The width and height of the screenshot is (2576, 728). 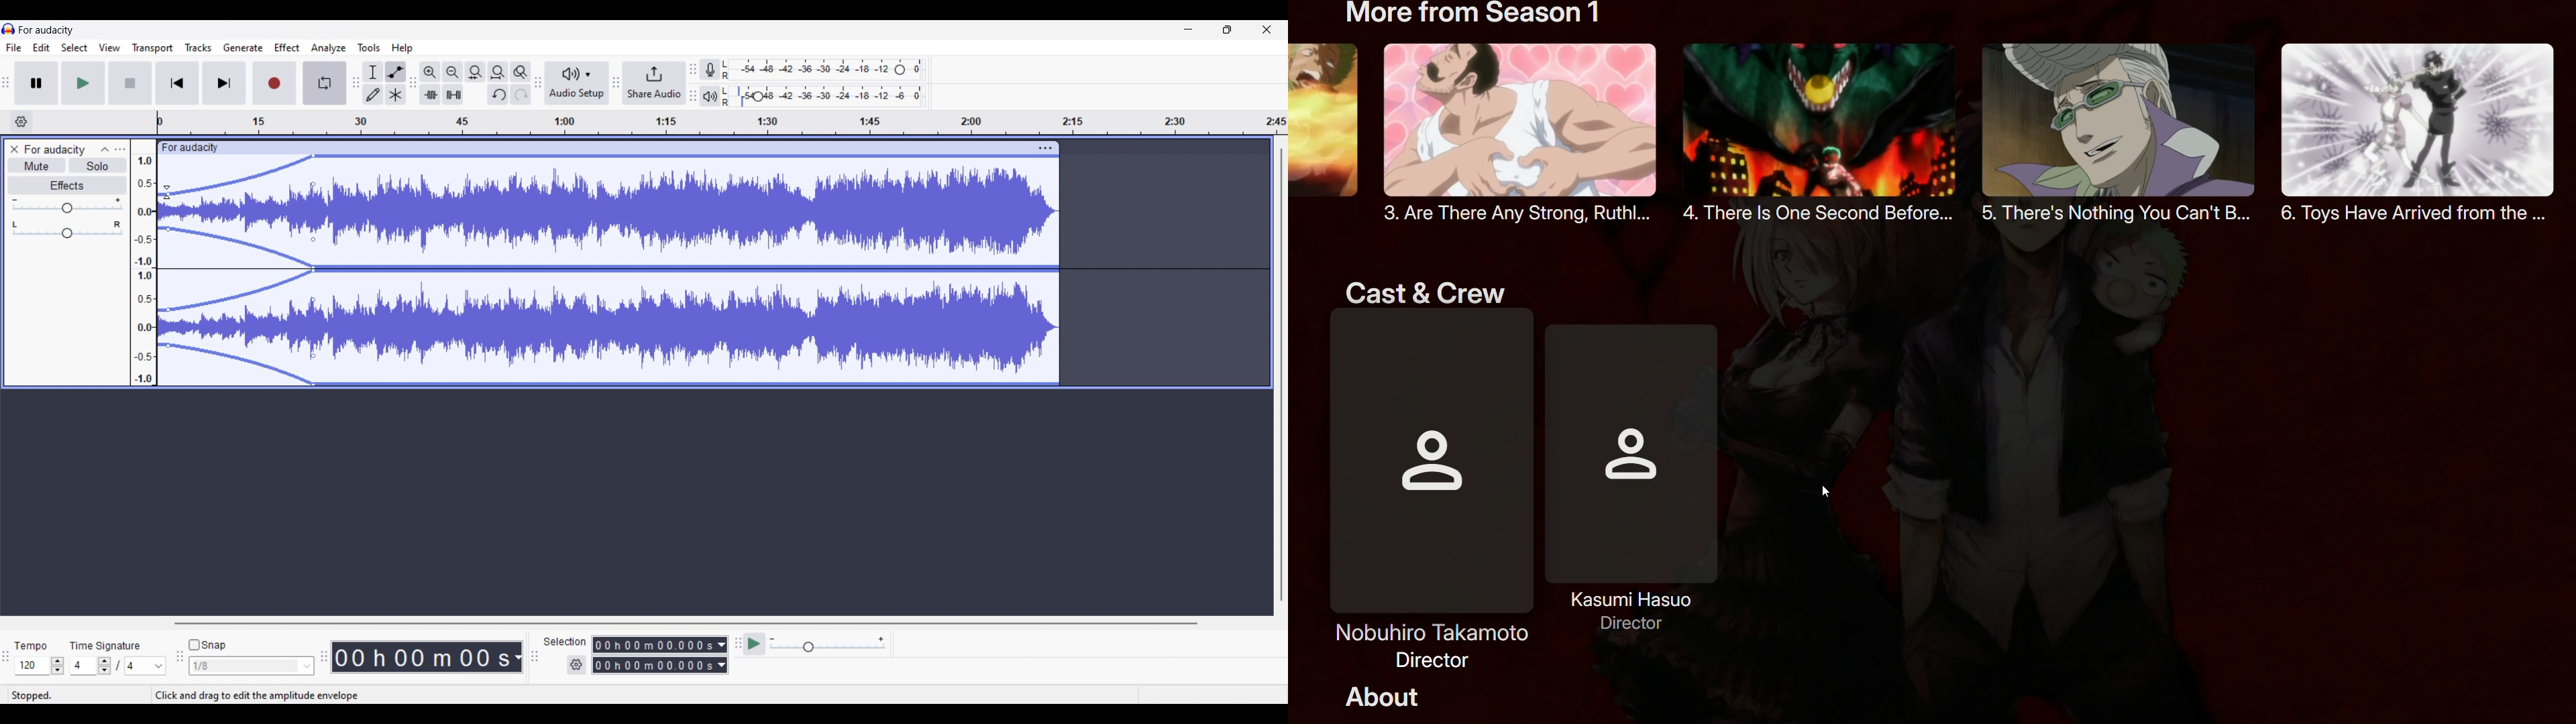 I want to click on Track highlighted due to Envelop tool, so click(x=608, y=270).